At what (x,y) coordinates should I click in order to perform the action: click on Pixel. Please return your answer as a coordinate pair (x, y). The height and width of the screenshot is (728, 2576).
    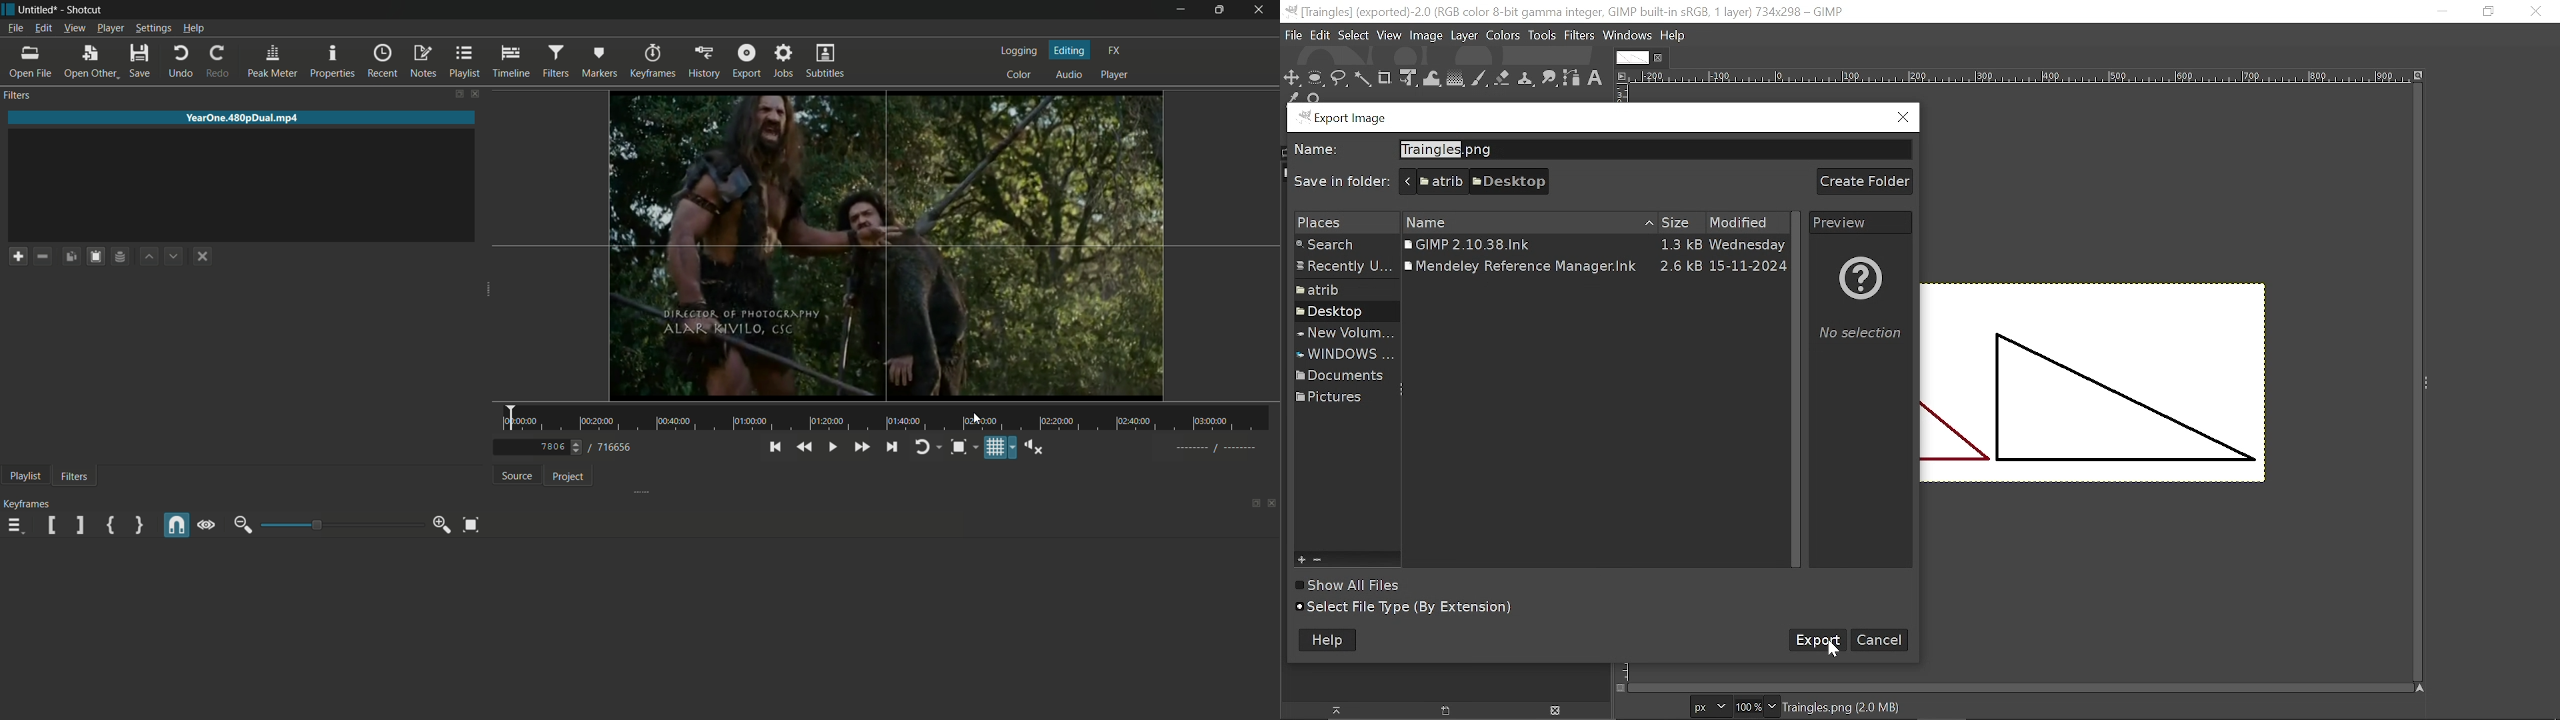
    Looking at the image, I should click on (1711, 706).